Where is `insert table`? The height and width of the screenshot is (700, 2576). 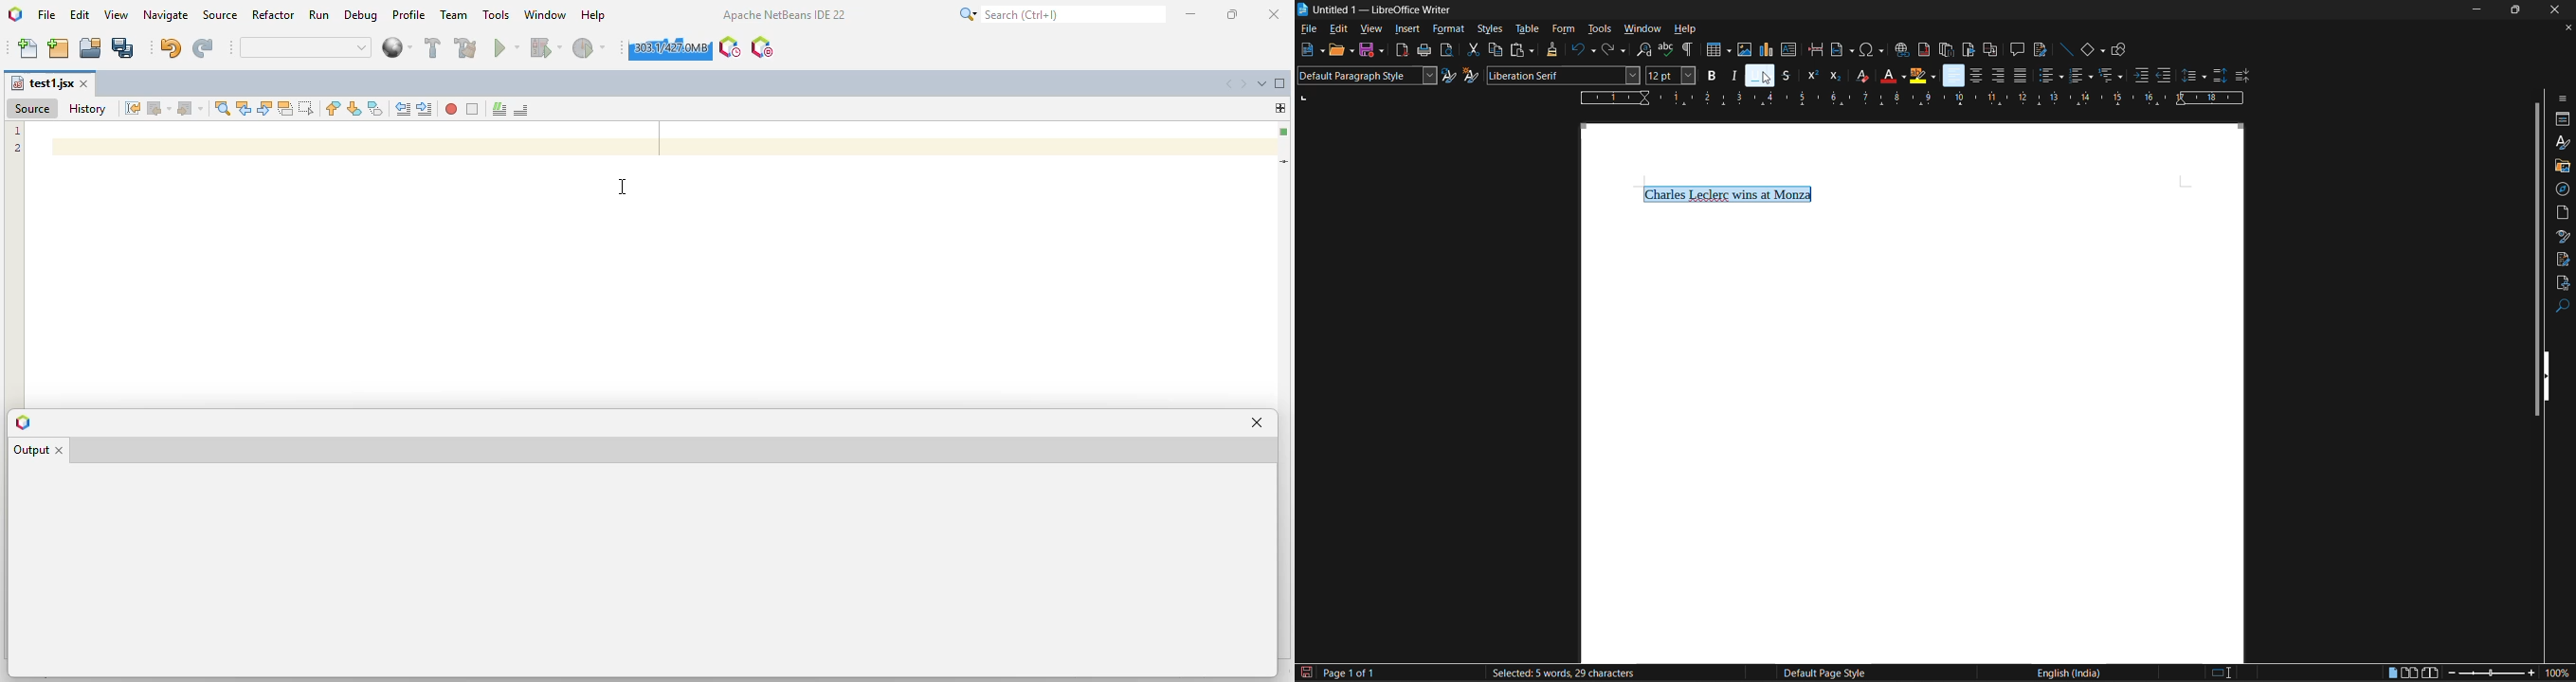
insert table is located at coordinates (1714, 49).